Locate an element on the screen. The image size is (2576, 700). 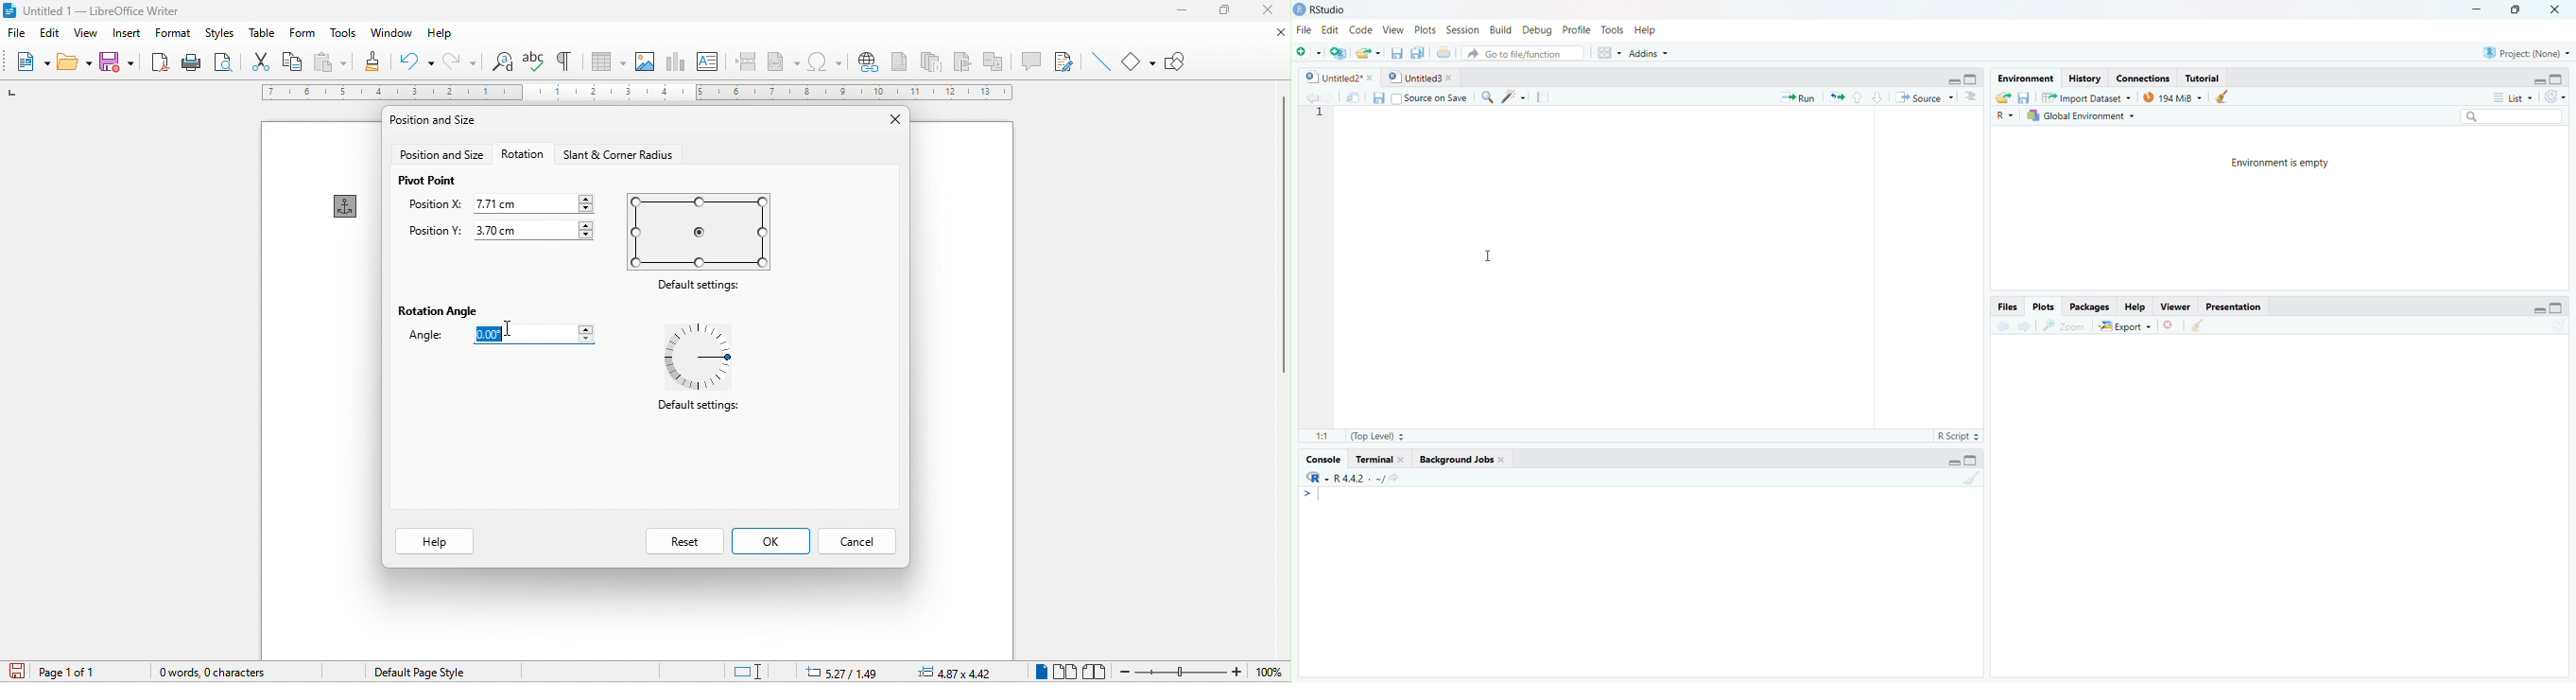
Tools is located at coordinates (1611, 30).